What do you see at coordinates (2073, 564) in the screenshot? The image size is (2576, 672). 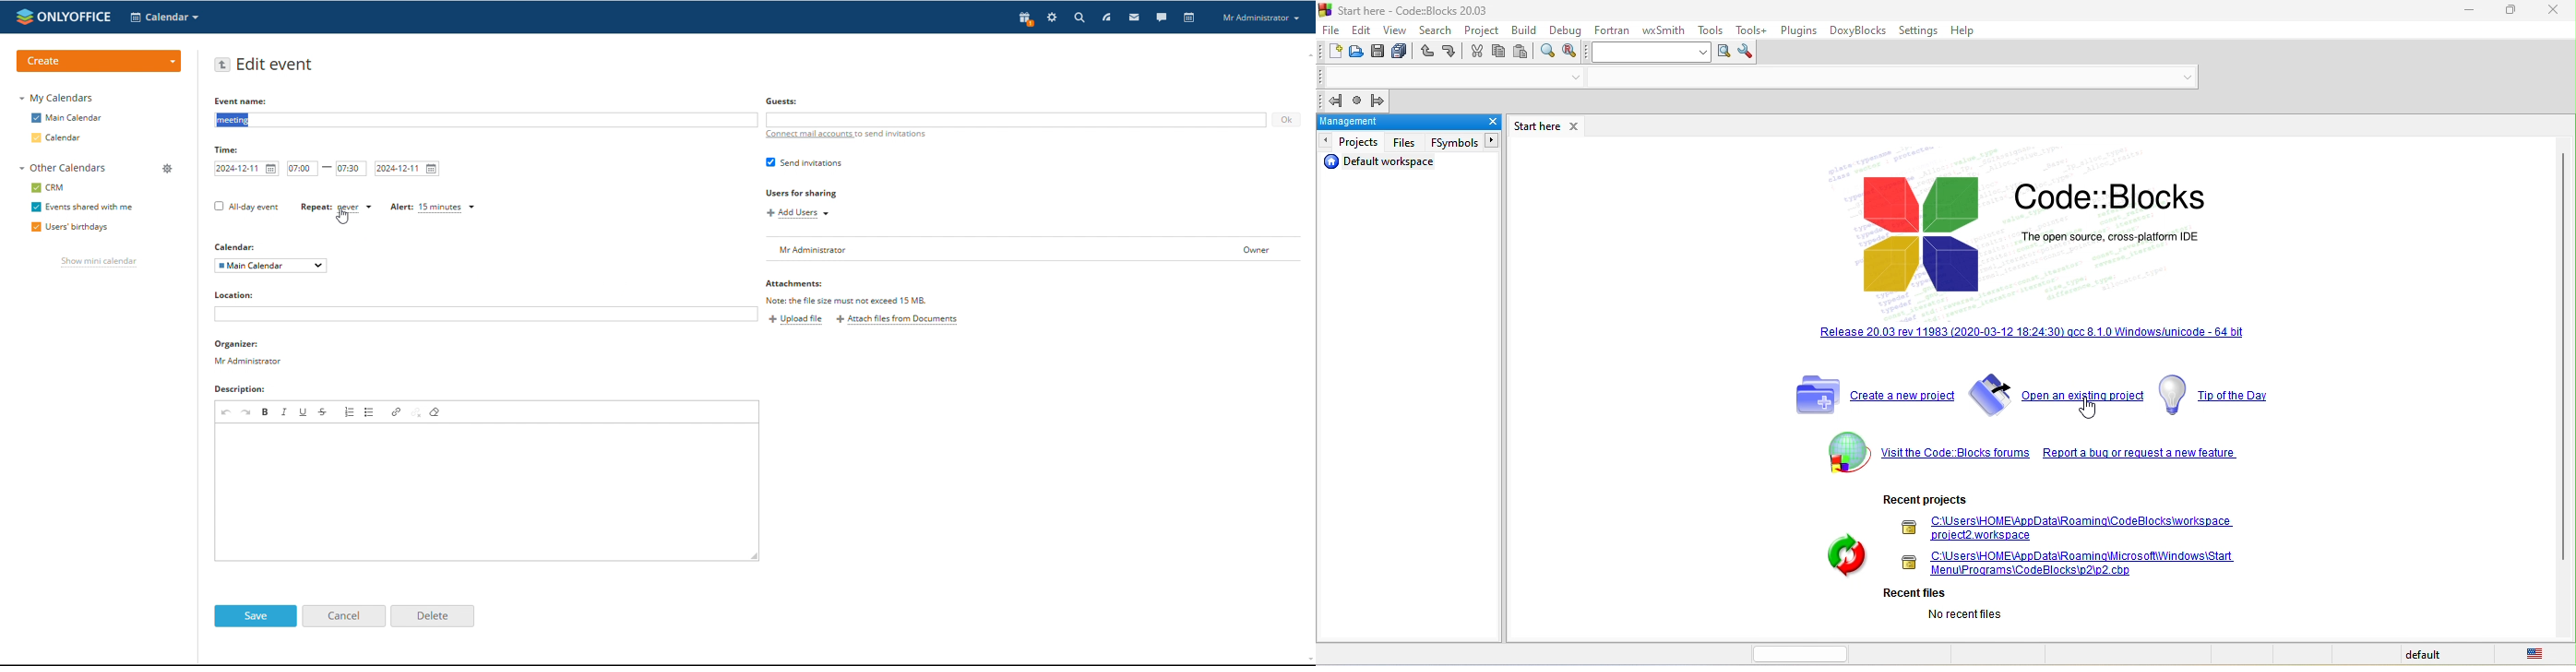 I see `project link ` at bounding box center [2073, 564].